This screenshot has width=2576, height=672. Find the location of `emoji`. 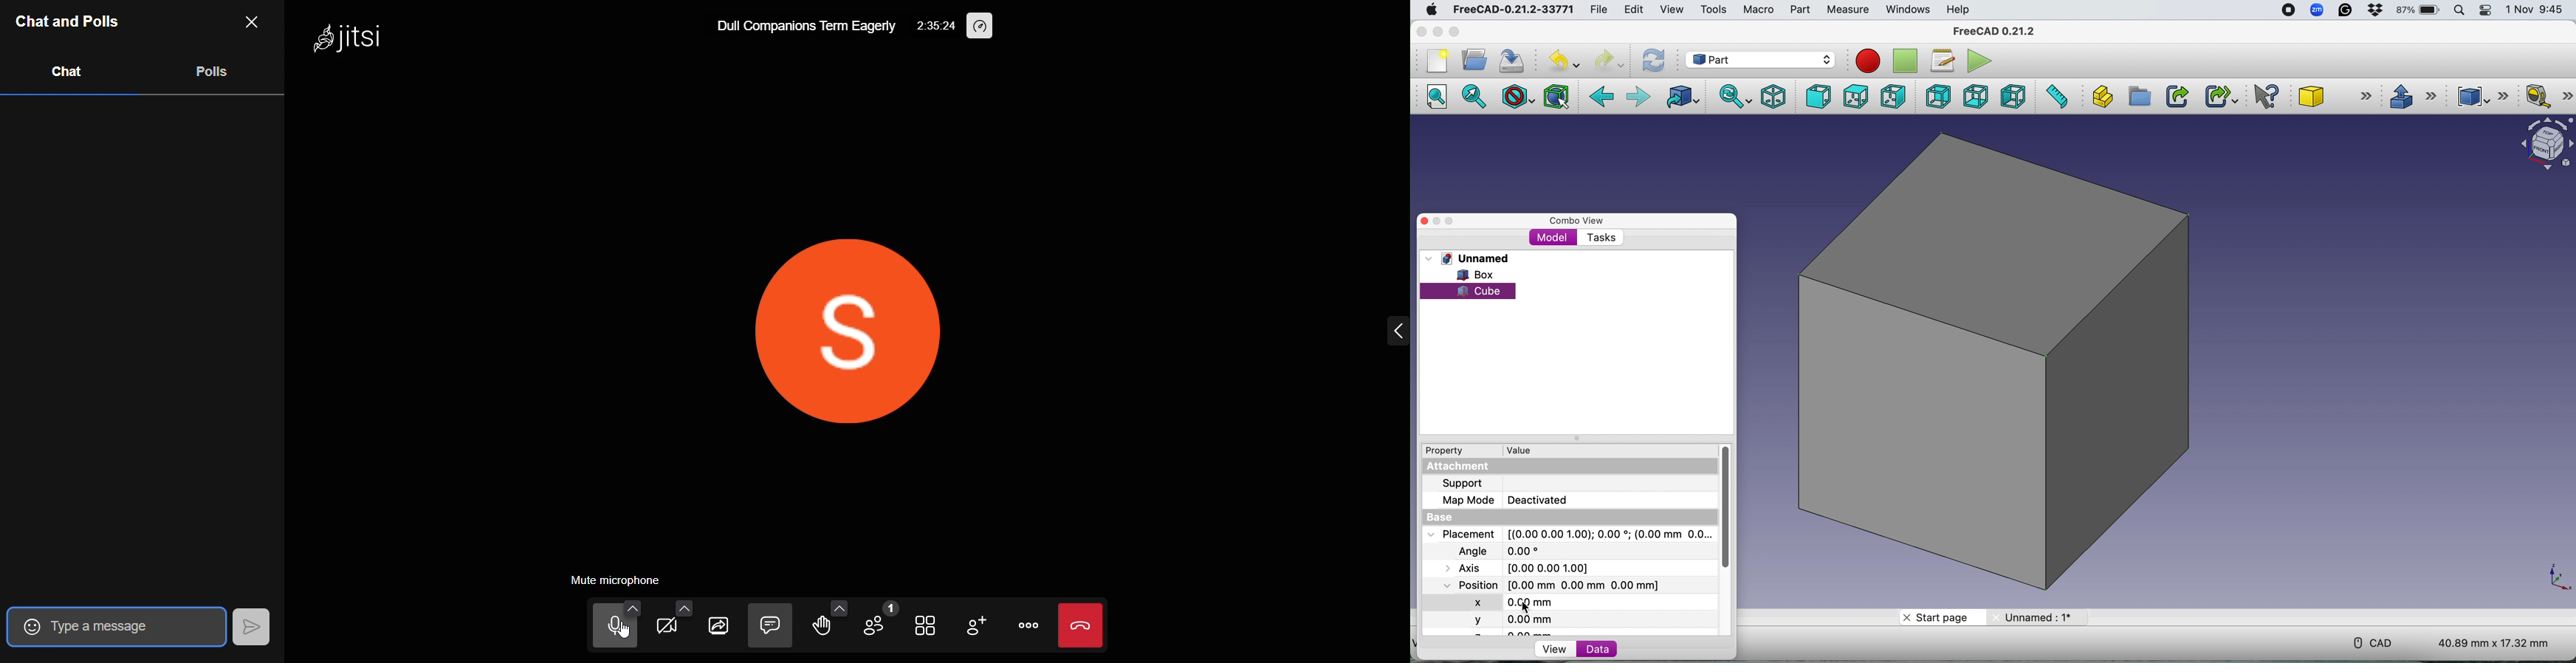

emoji is located at coordinates (27, 625).